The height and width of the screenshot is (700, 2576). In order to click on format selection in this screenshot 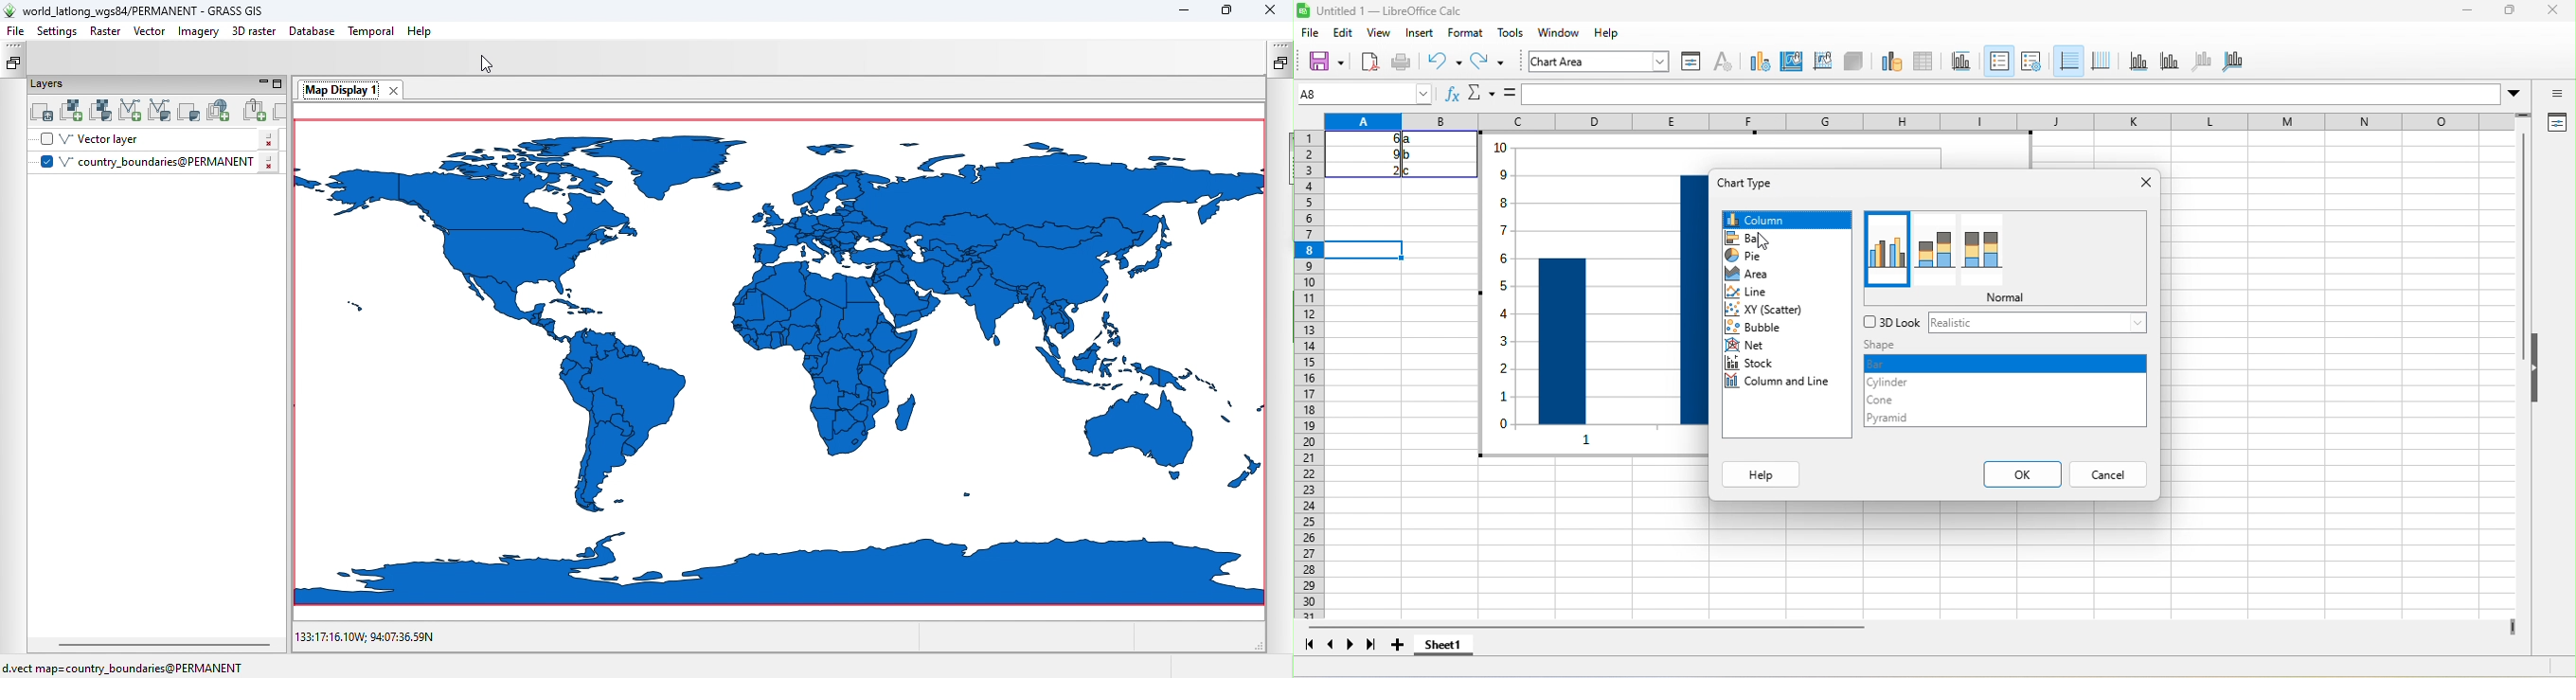, I will do `click(1690, 63)`.